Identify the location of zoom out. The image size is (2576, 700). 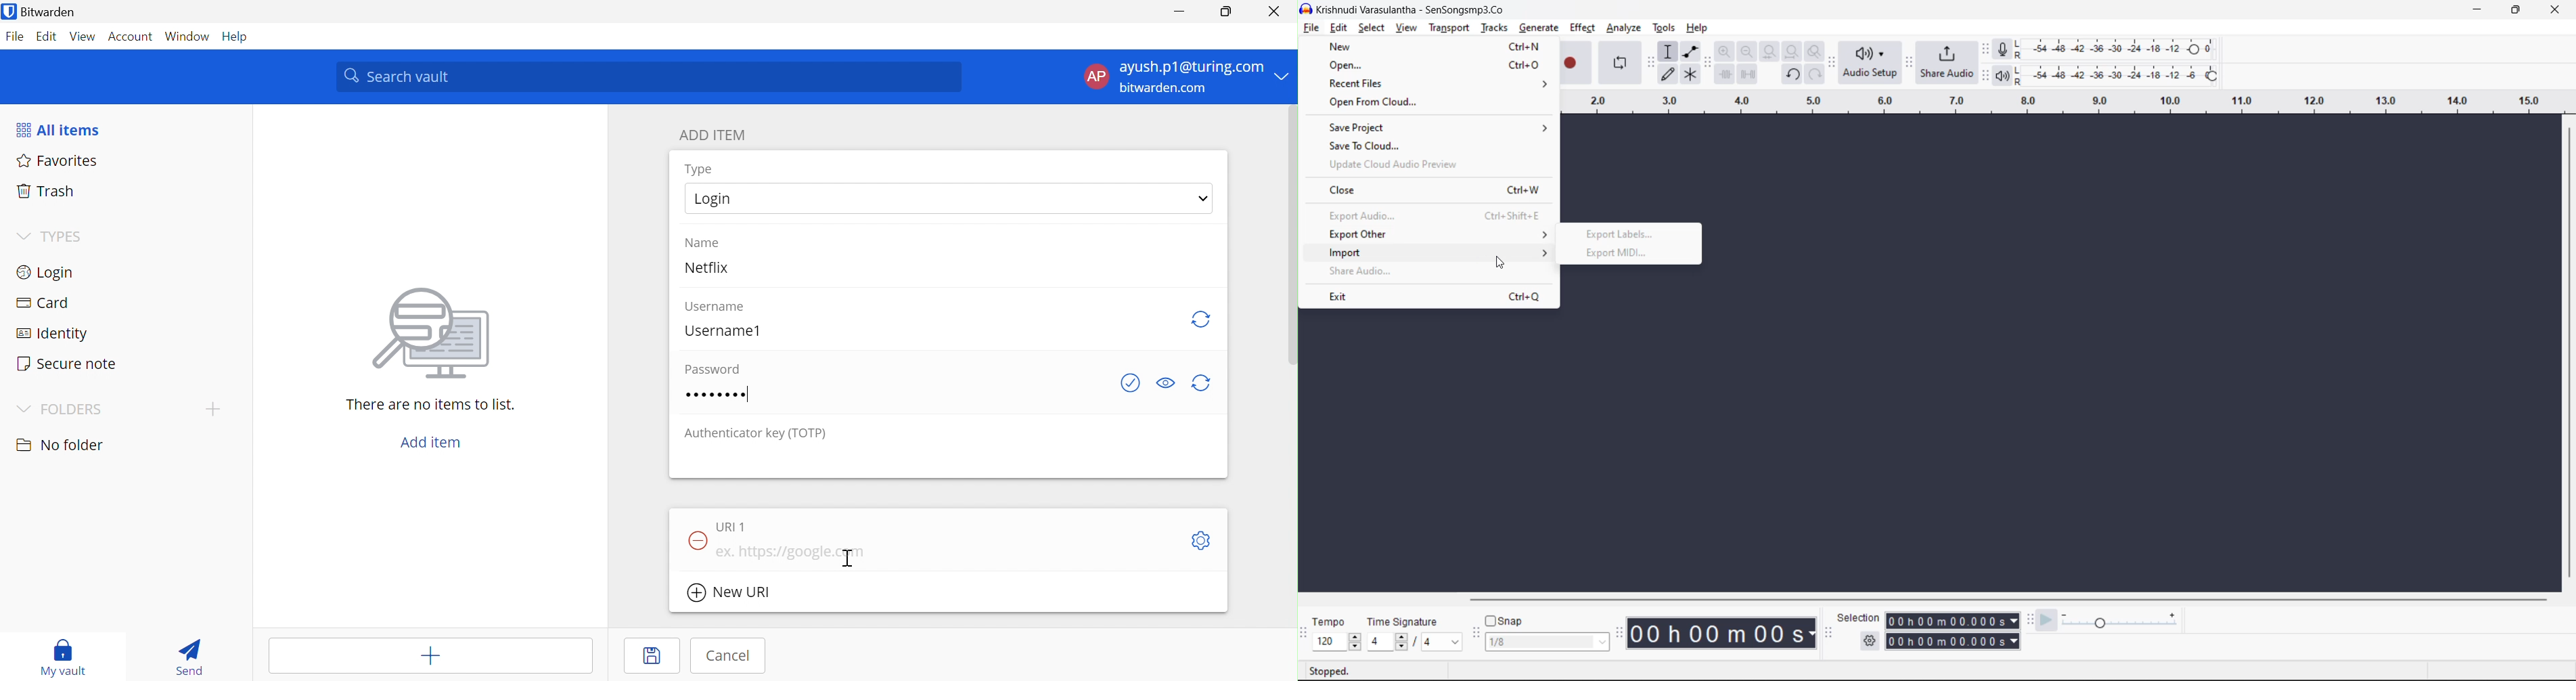
(1747, 51).